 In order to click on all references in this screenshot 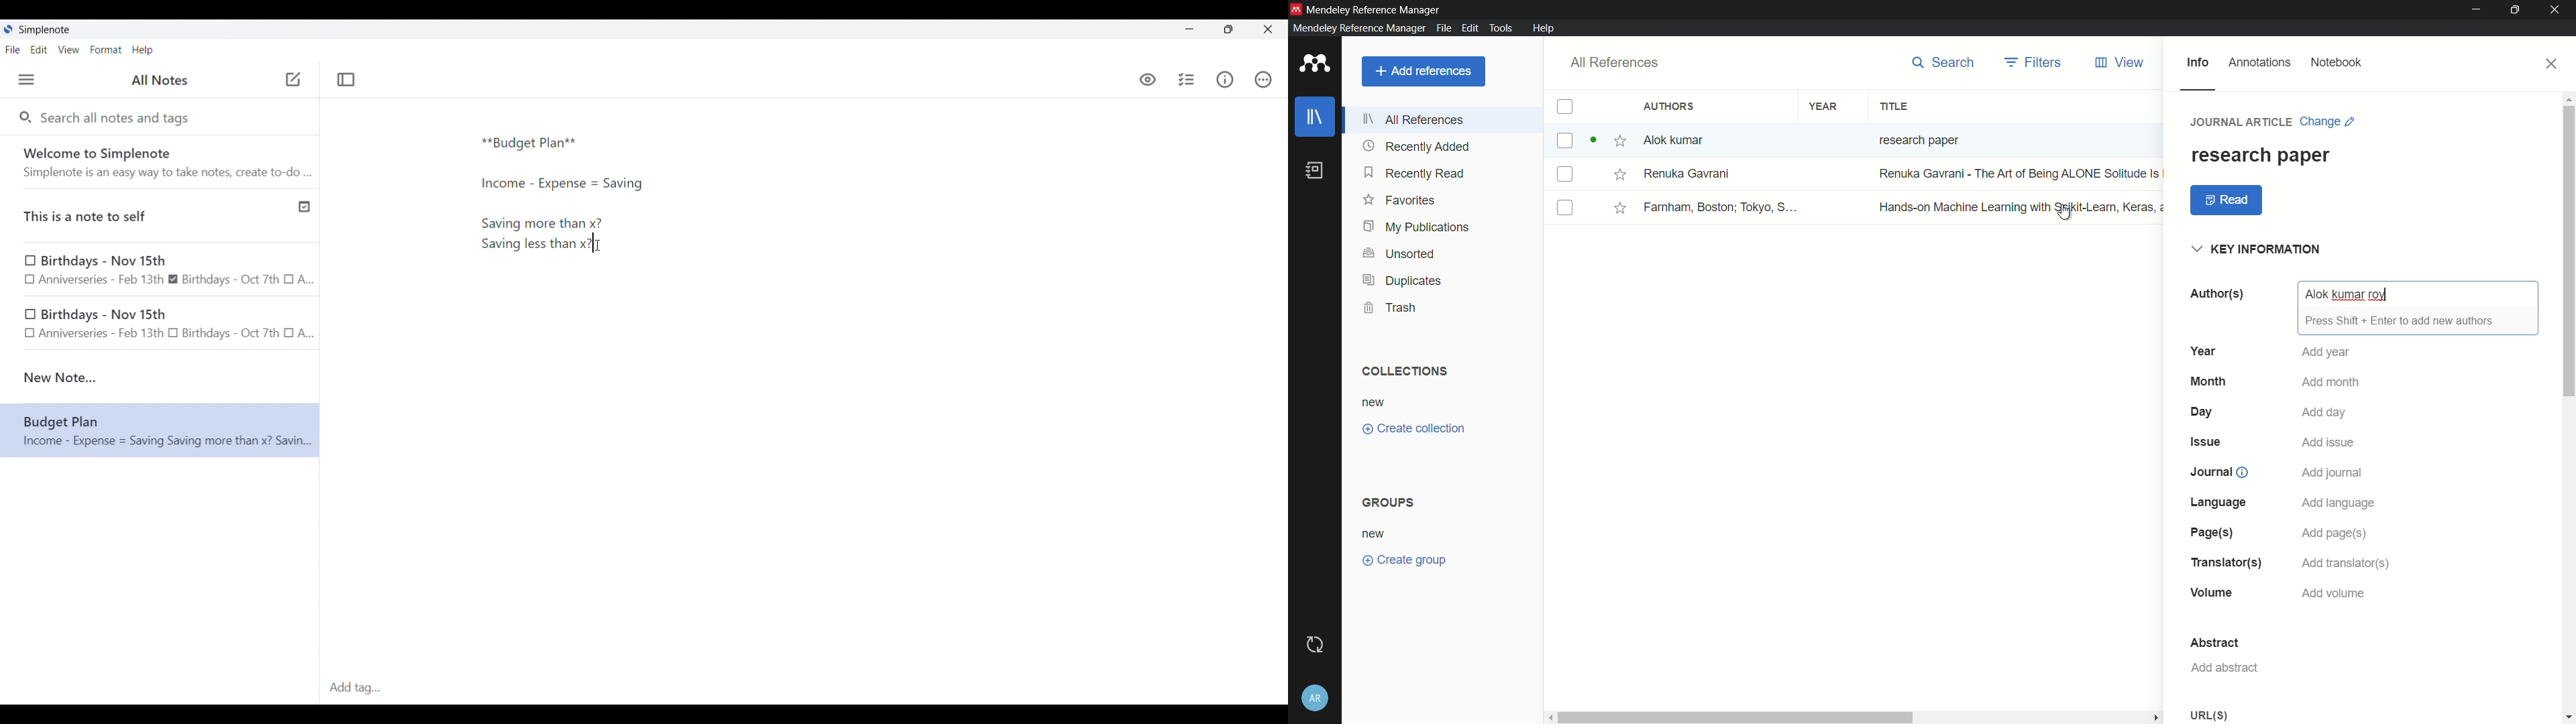, I will do `click(1415, 119)`.